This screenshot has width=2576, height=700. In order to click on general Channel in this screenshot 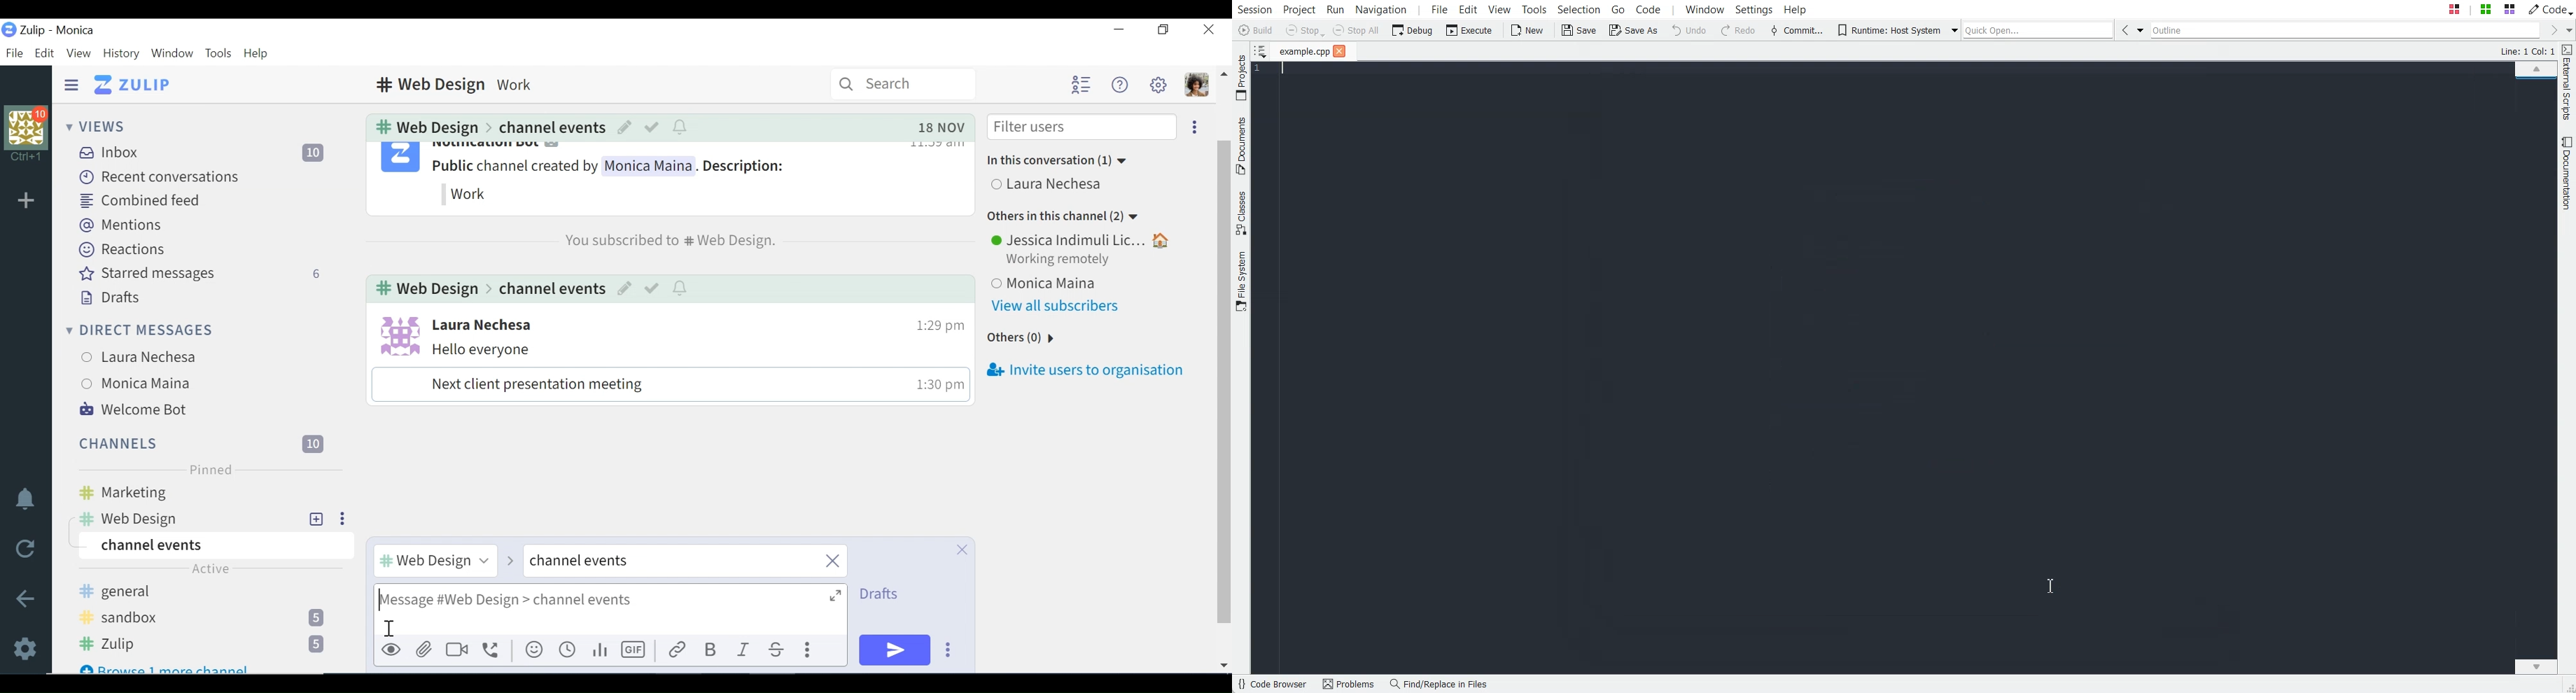, I will do `click(206, 593)`.